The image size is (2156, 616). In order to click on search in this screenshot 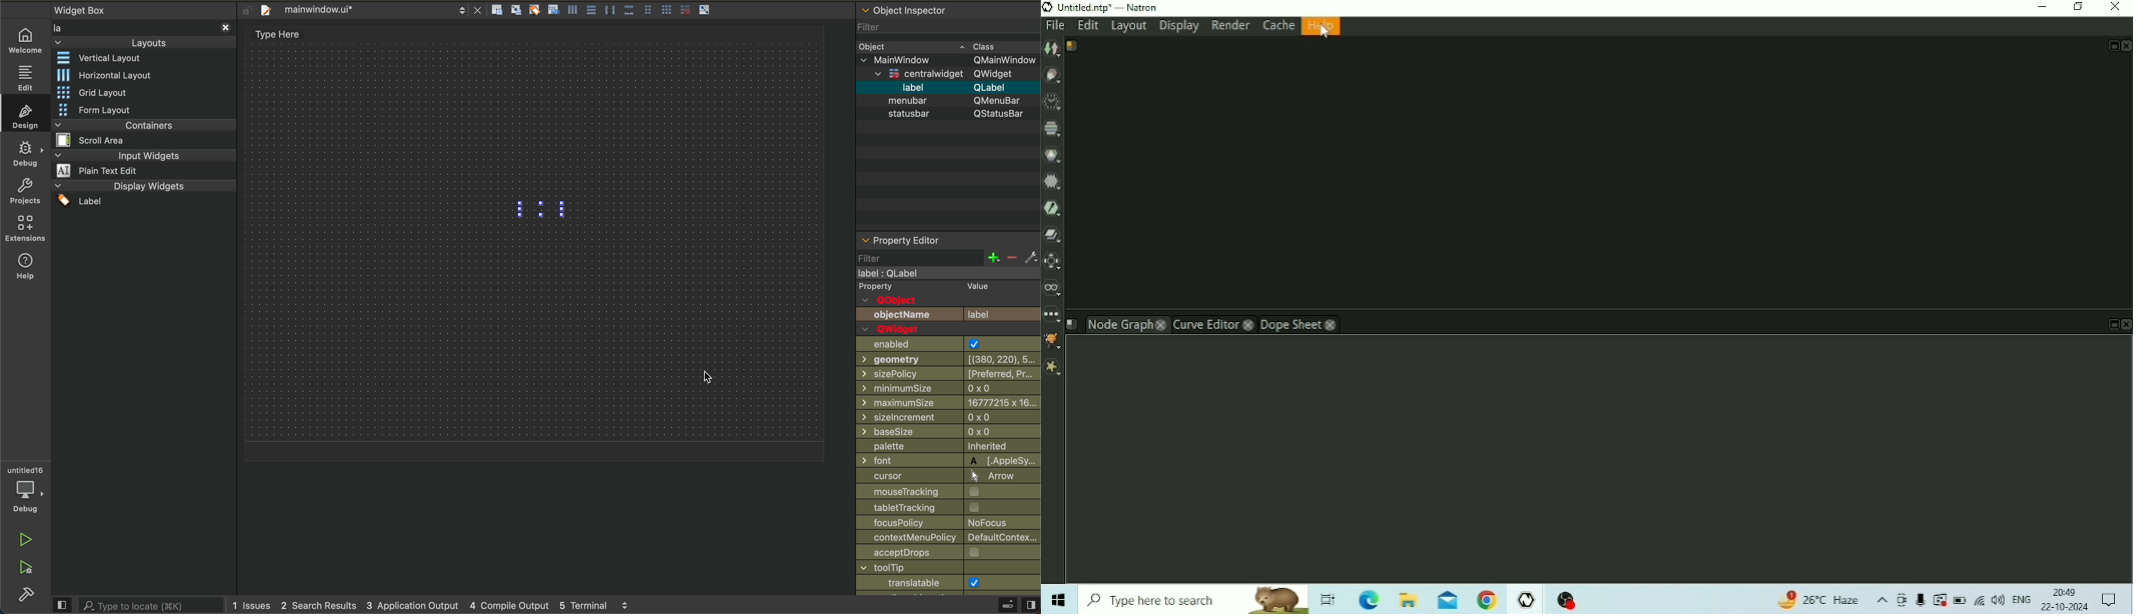, I will do `click(138, 604)`.